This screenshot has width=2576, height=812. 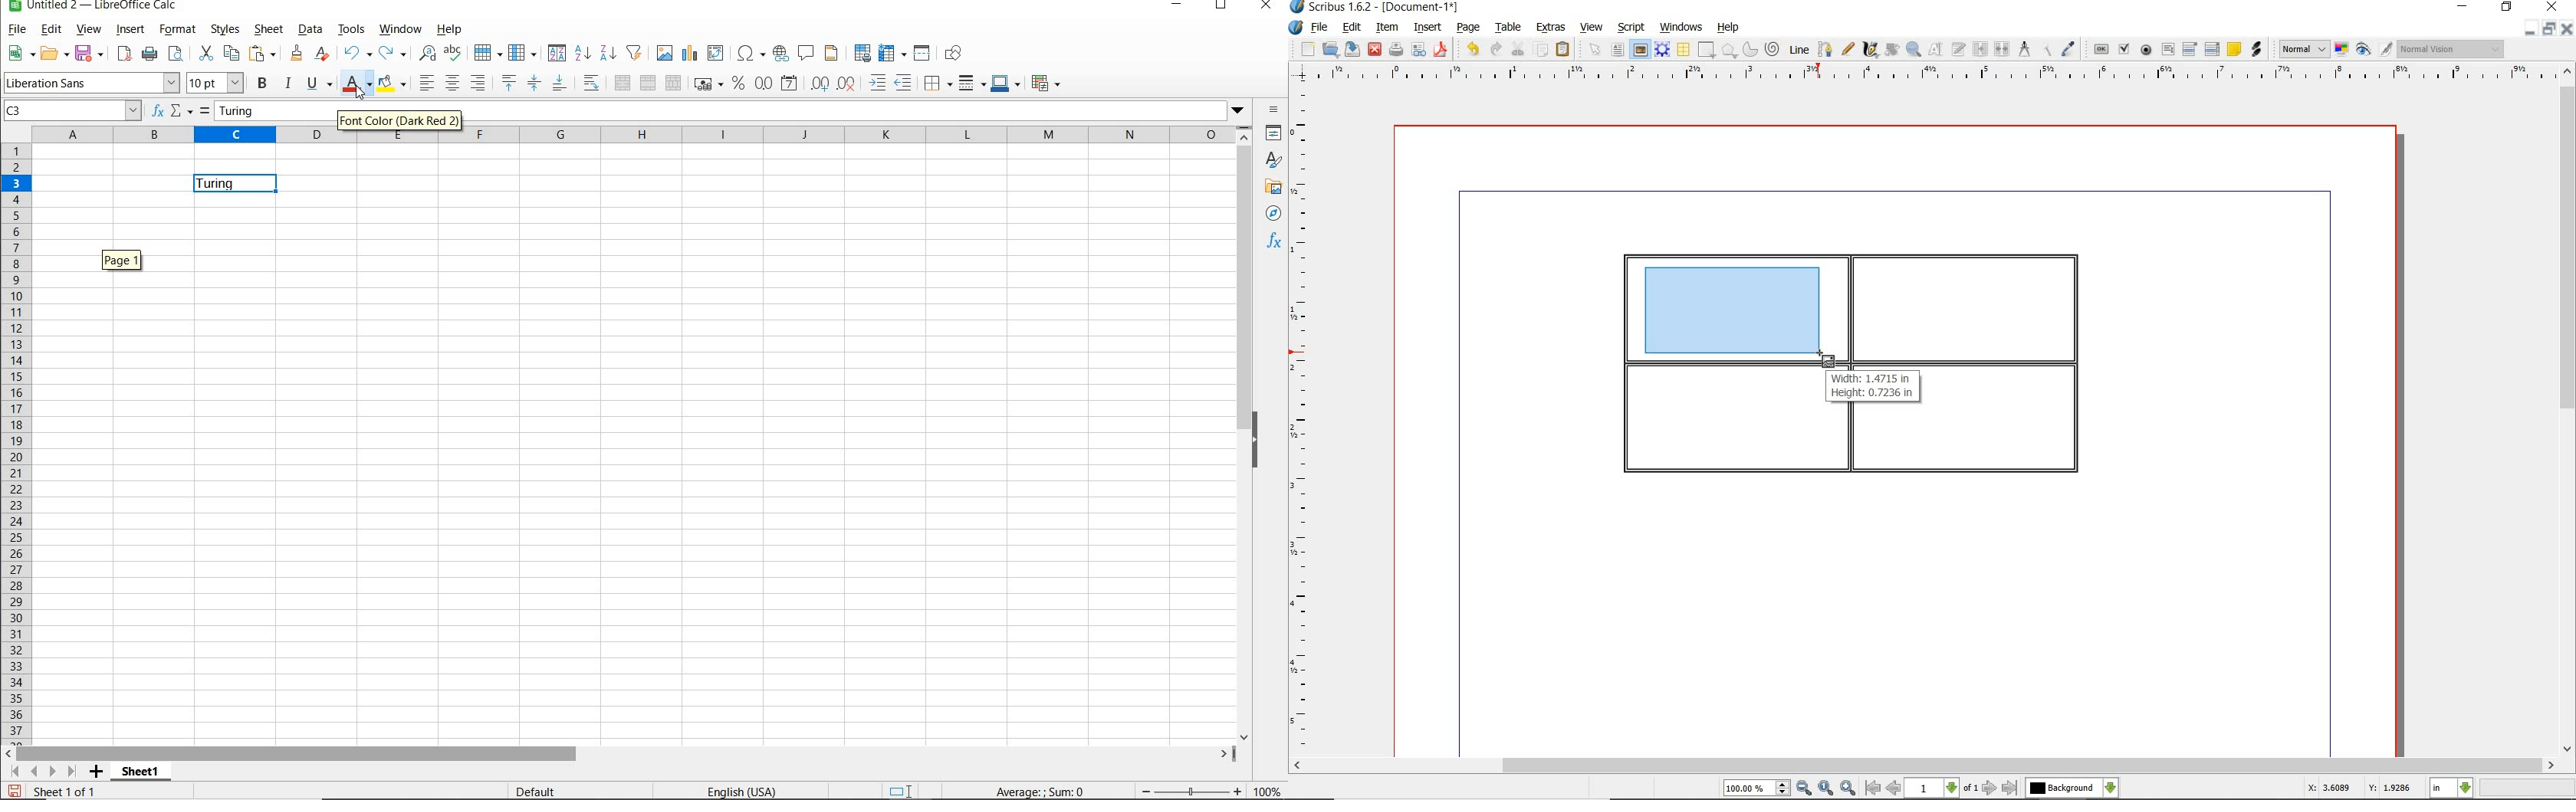 What do you see at coordinates (264, 82) in the screenshot?
I see `BOLD` at bounding box center [264, 82].